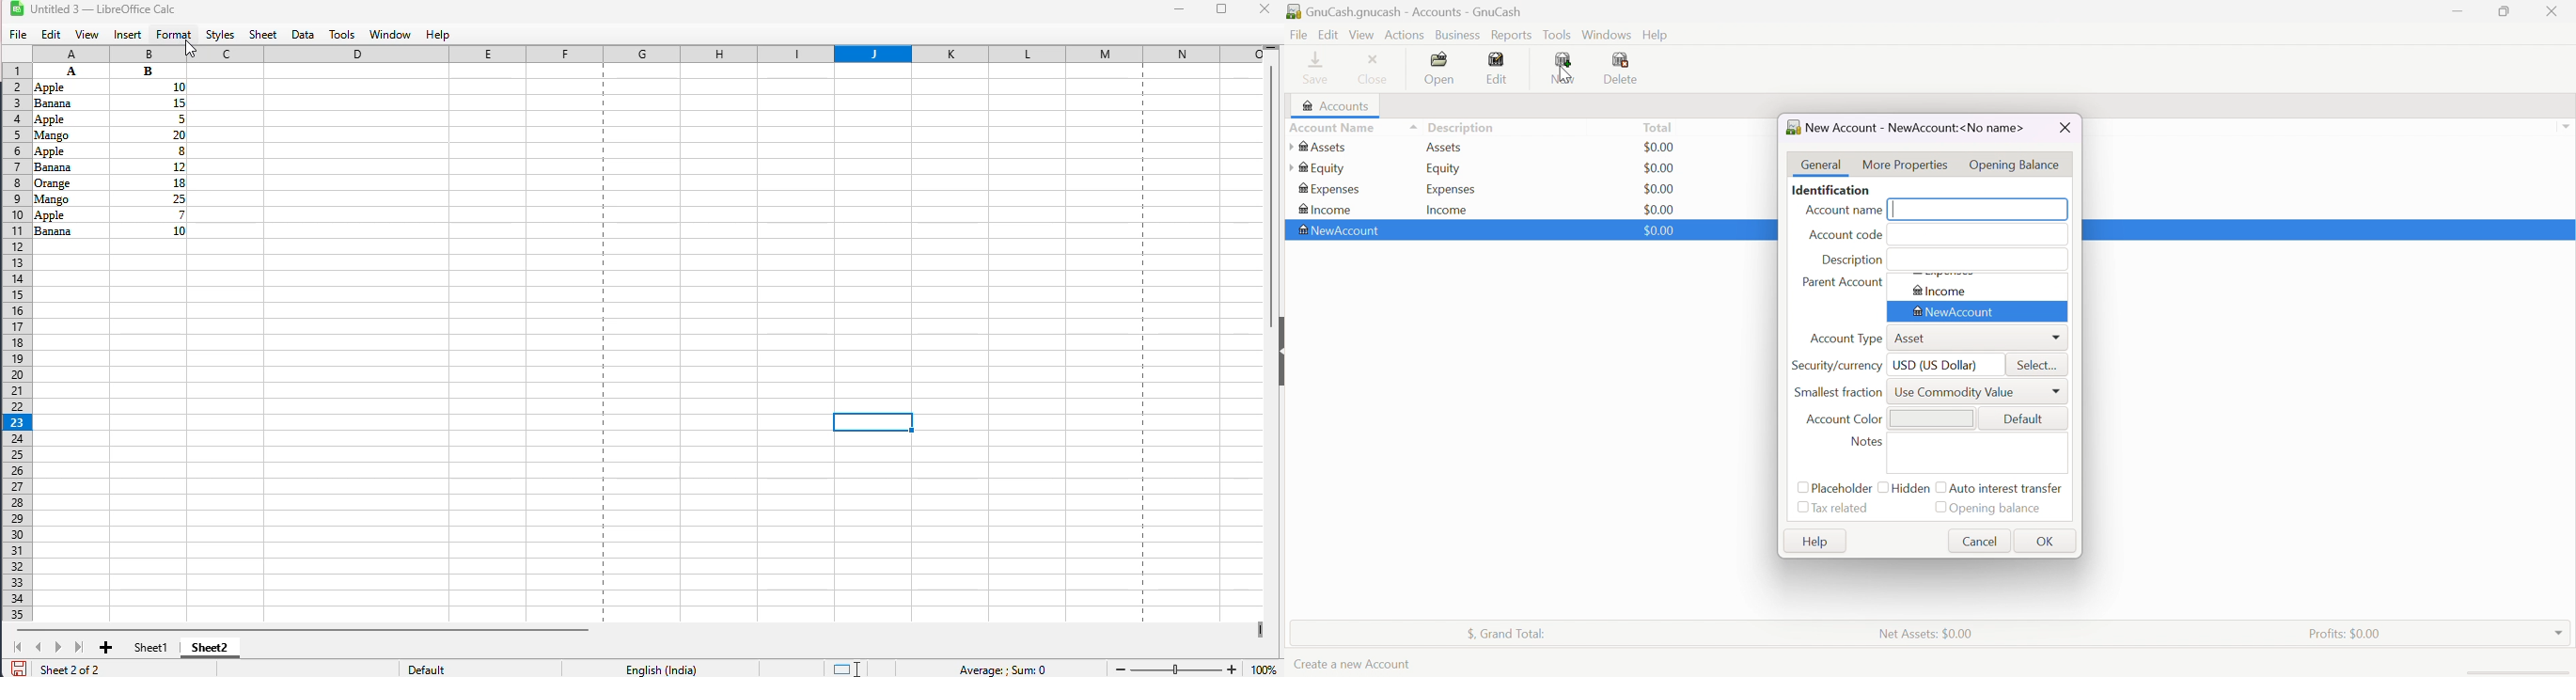 This screenshot has height=700, width=2576. What do you see at coordinates (1465, 127) in the screenshot?
I see `Description` at bounding box center [1465, 127].